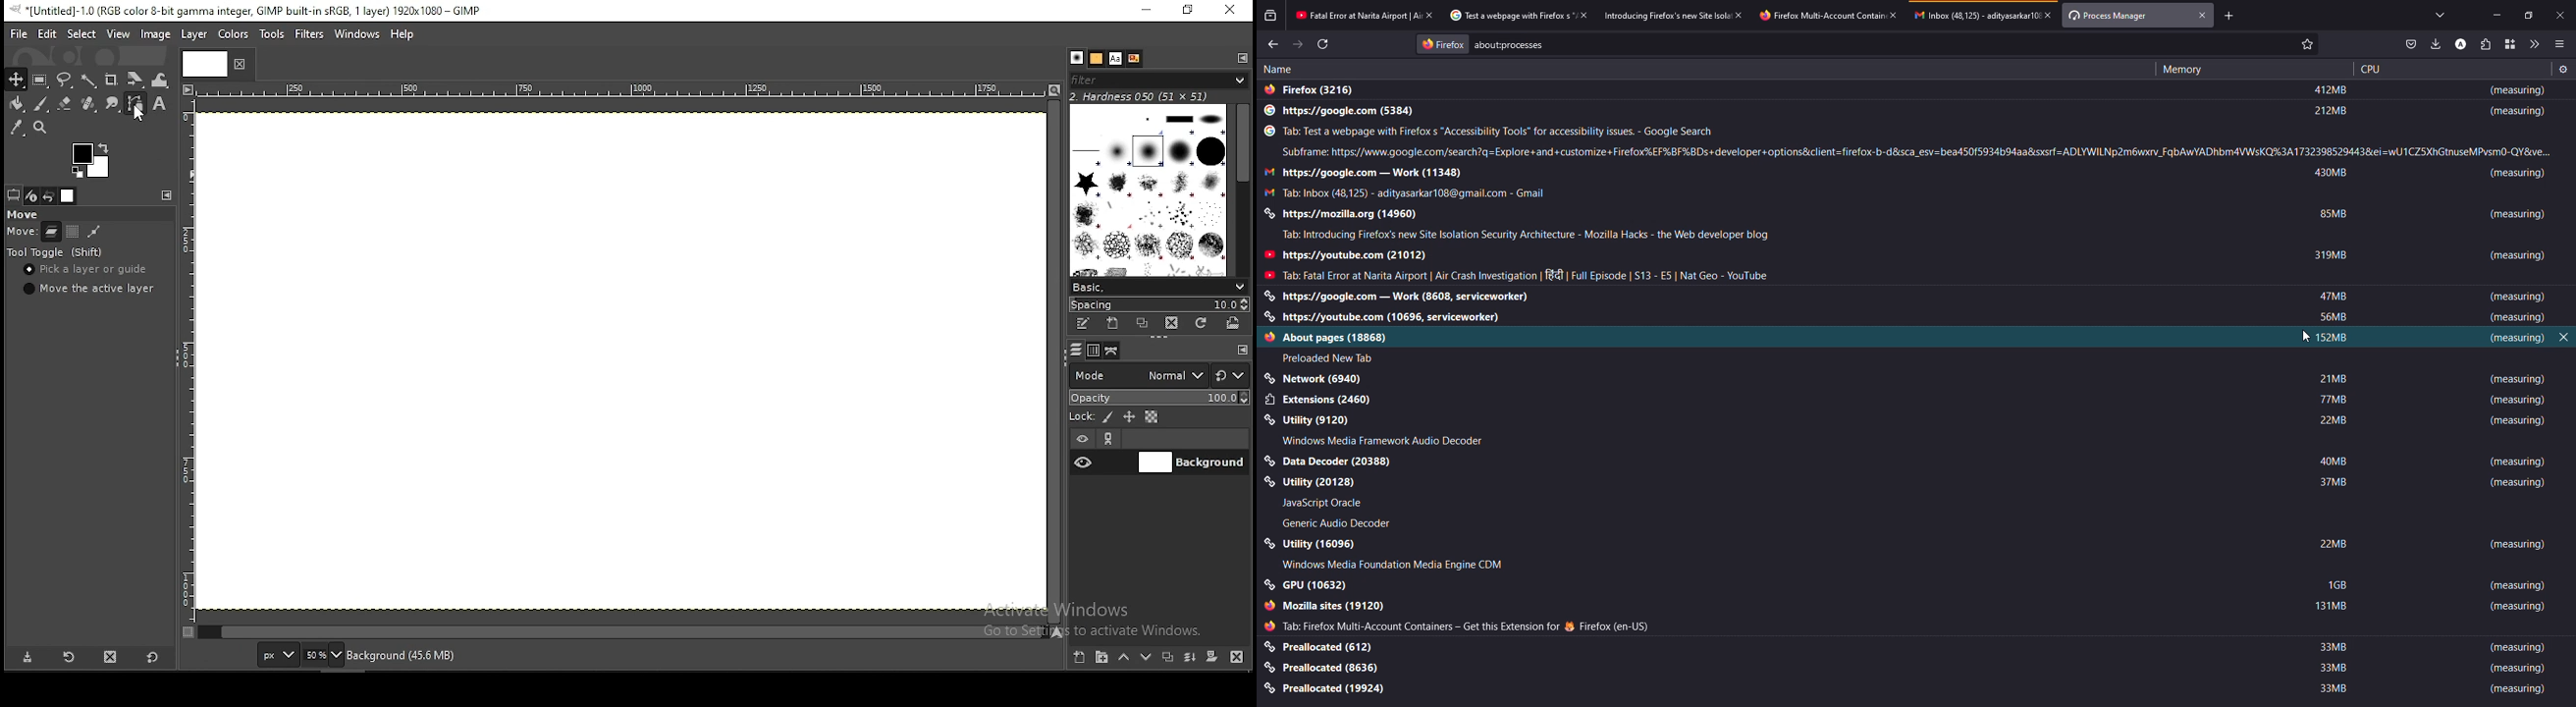 This screenshot has height=728, width=2576. What do you see at coordinates (31, 195) in the screenshot?
I see `device status` at bounding box center [31, 195].